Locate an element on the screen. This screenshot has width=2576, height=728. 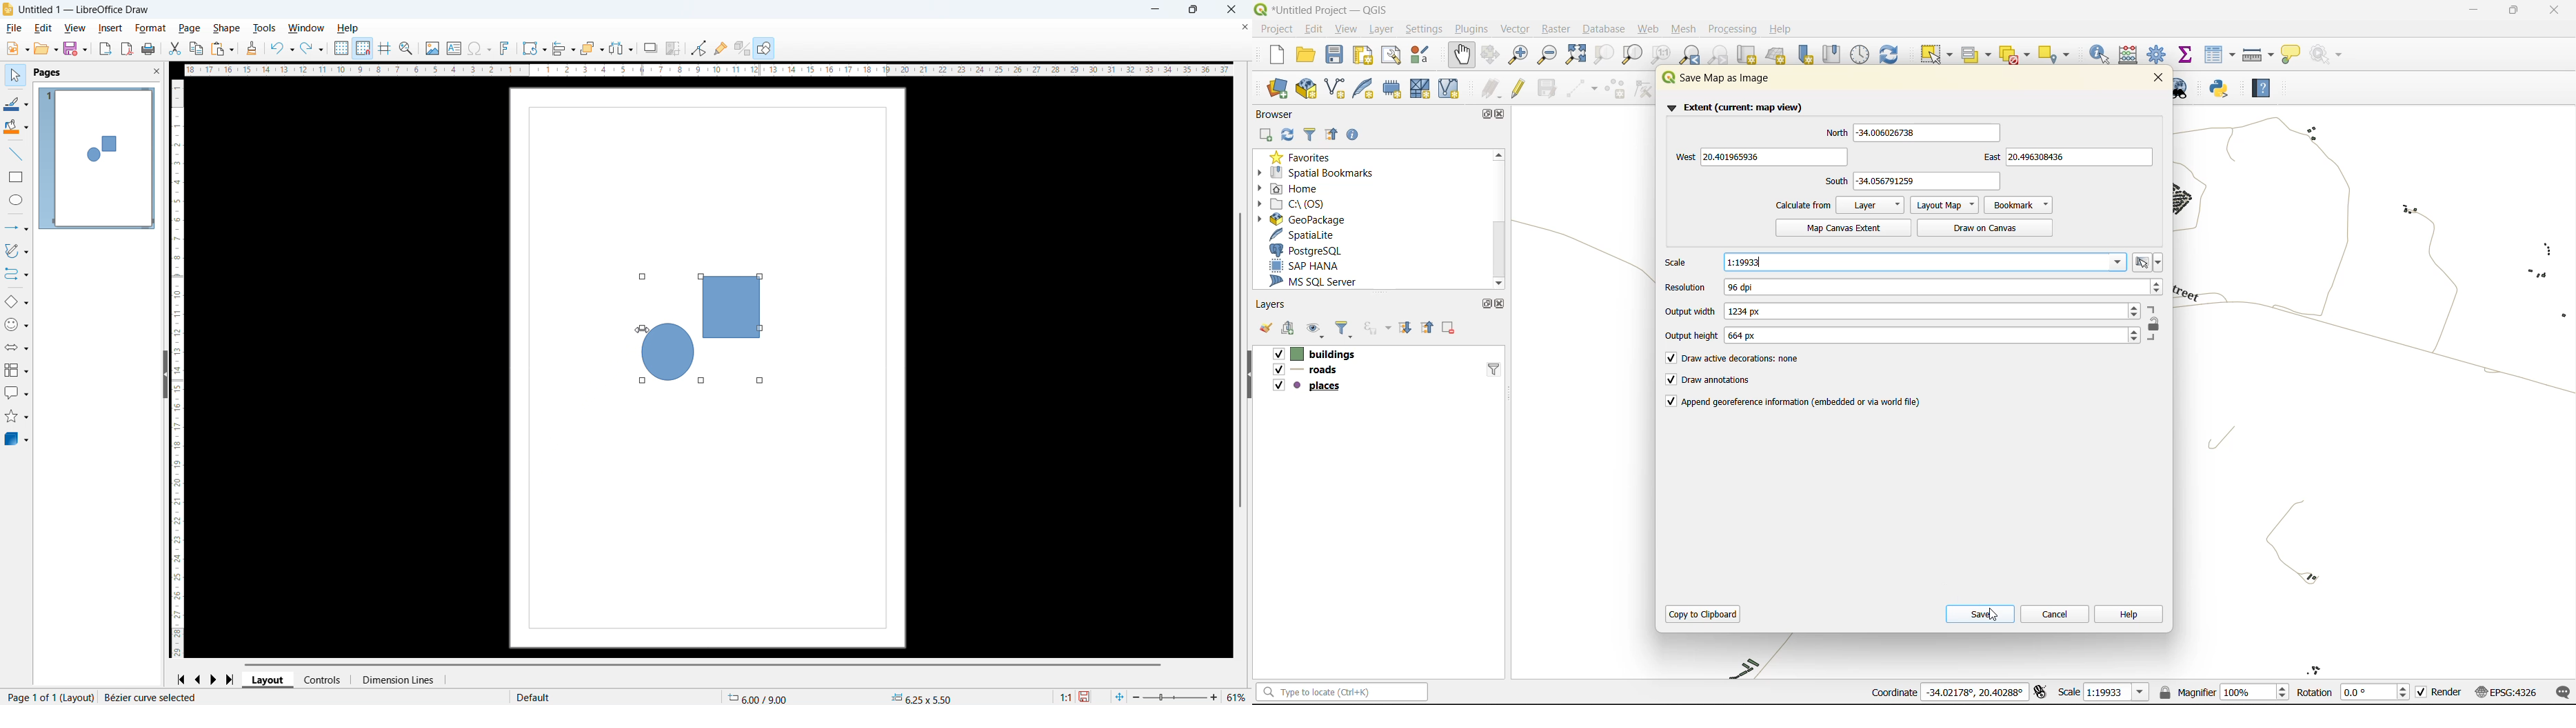
expand all is located at coordinates (1405, 327).